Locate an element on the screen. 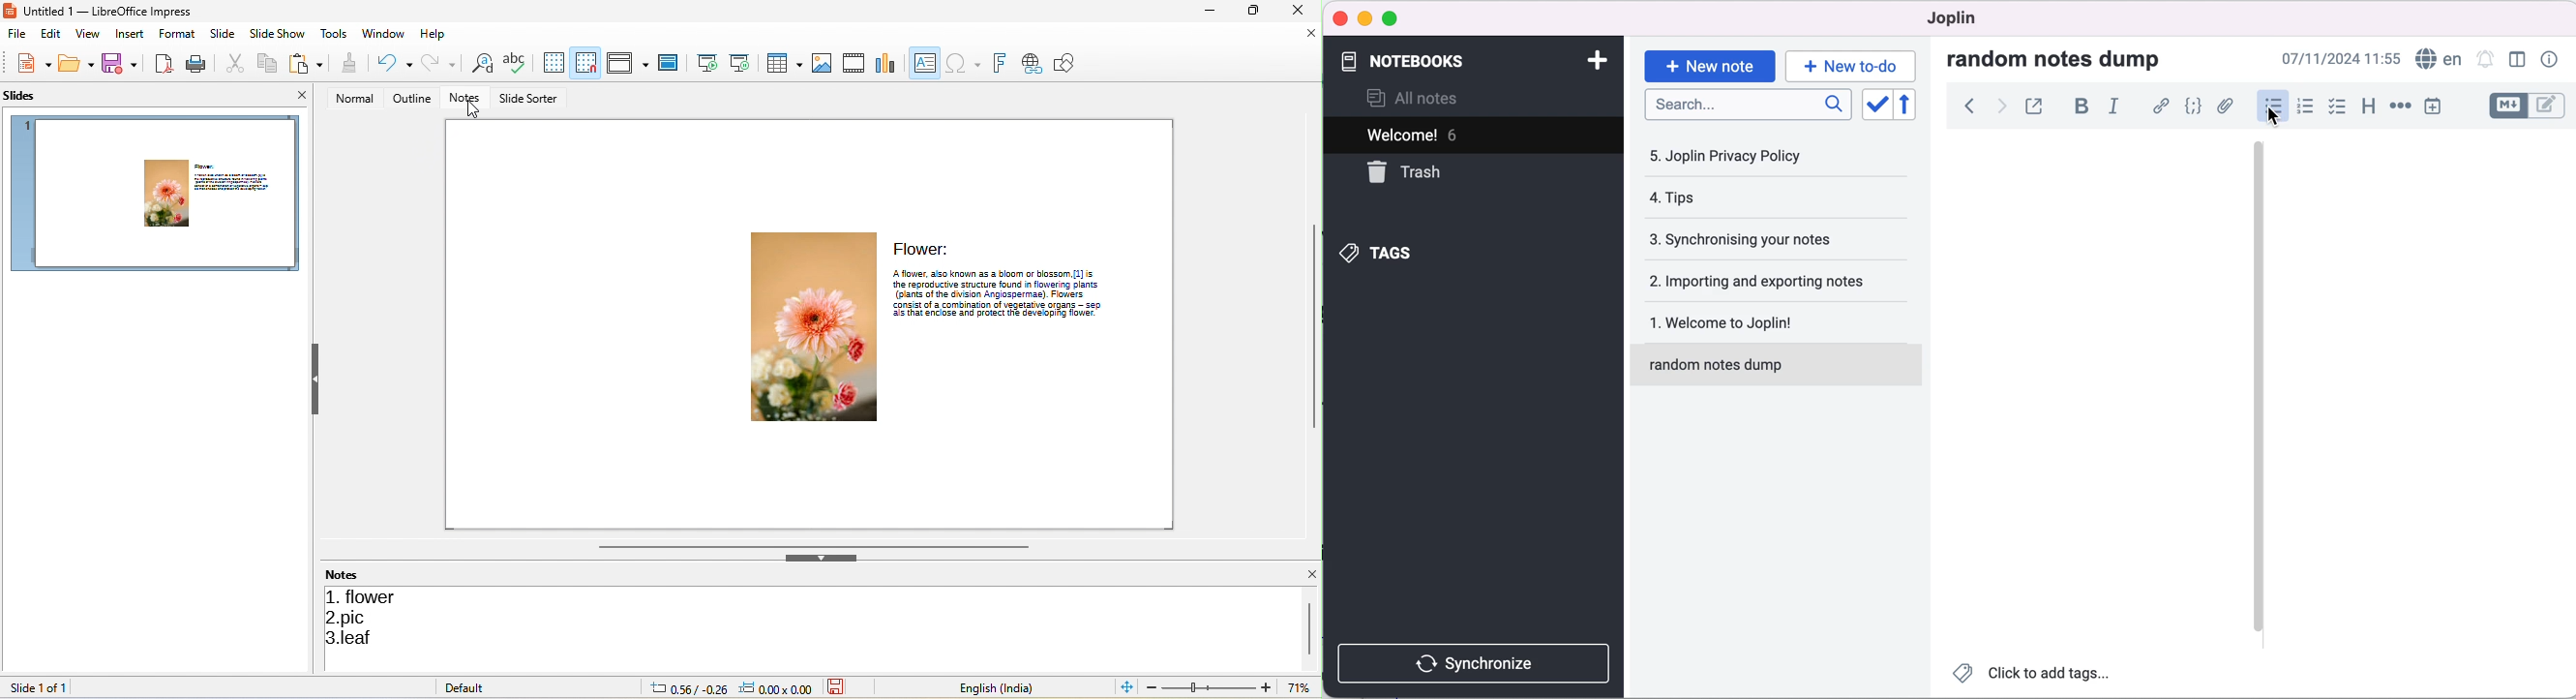  close is located at coordinates (1339, 18).